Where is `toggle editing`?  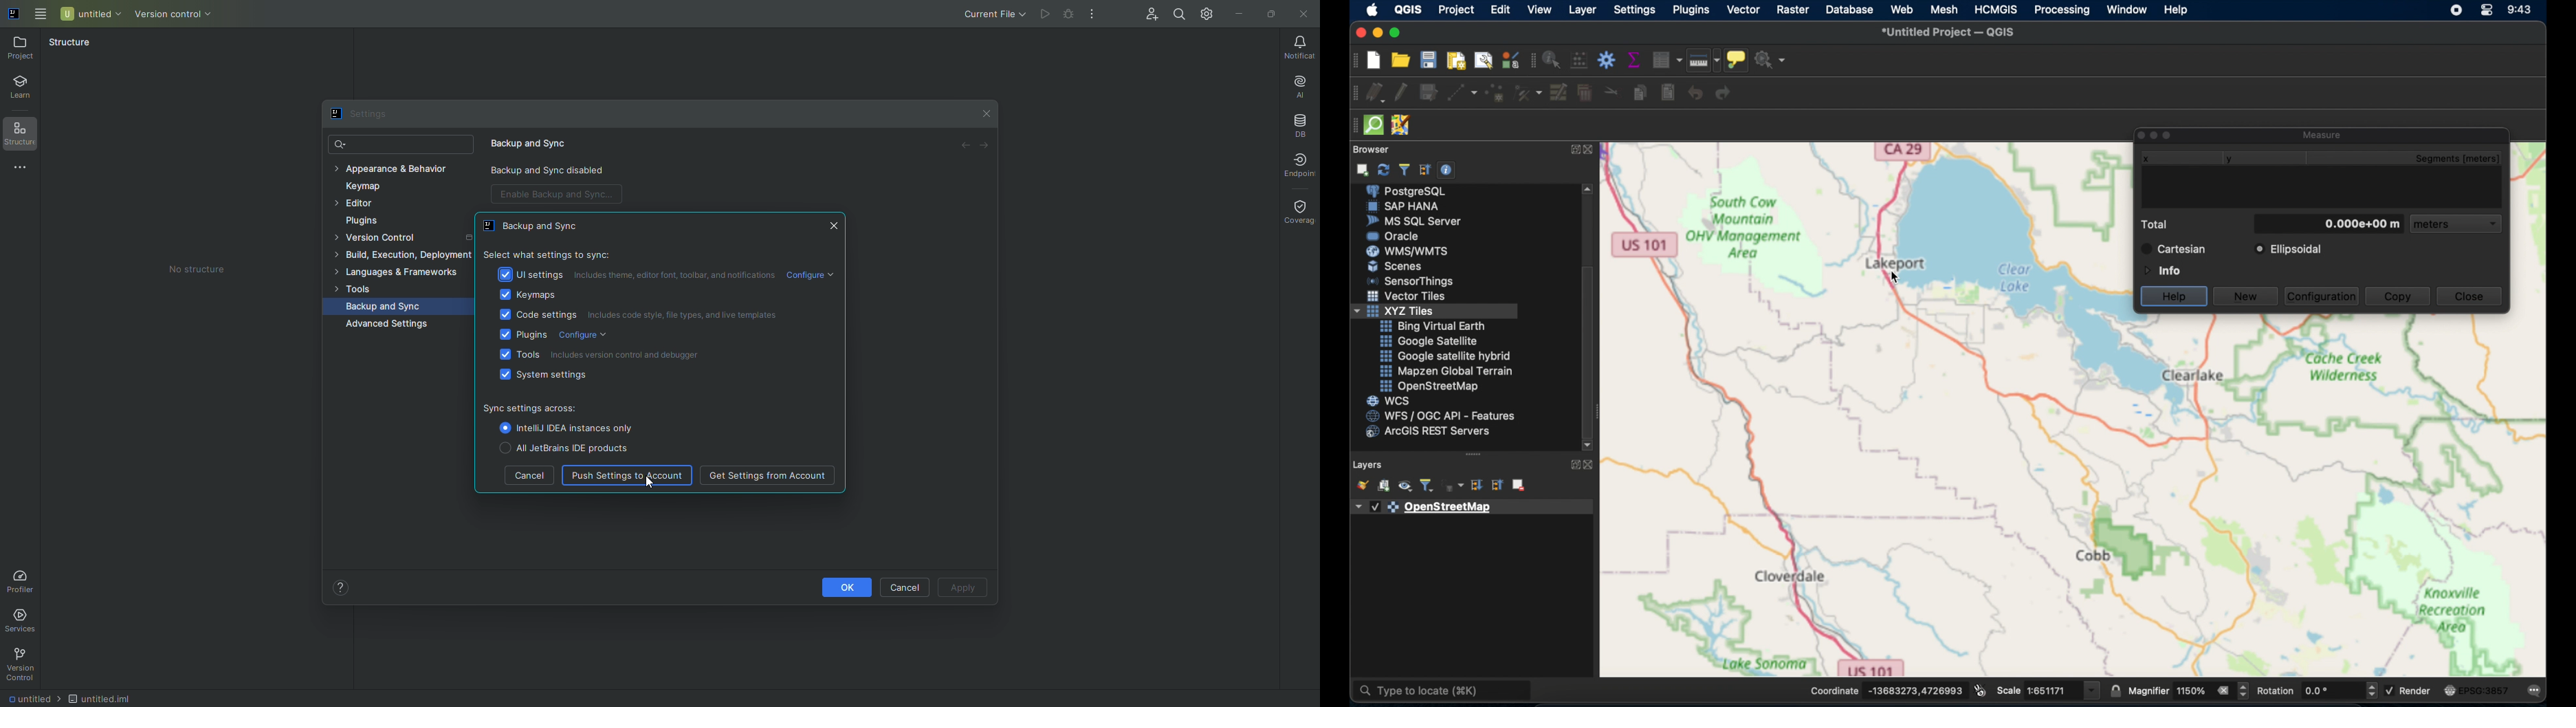
toggle editing is located at coordinates (1399, 91).